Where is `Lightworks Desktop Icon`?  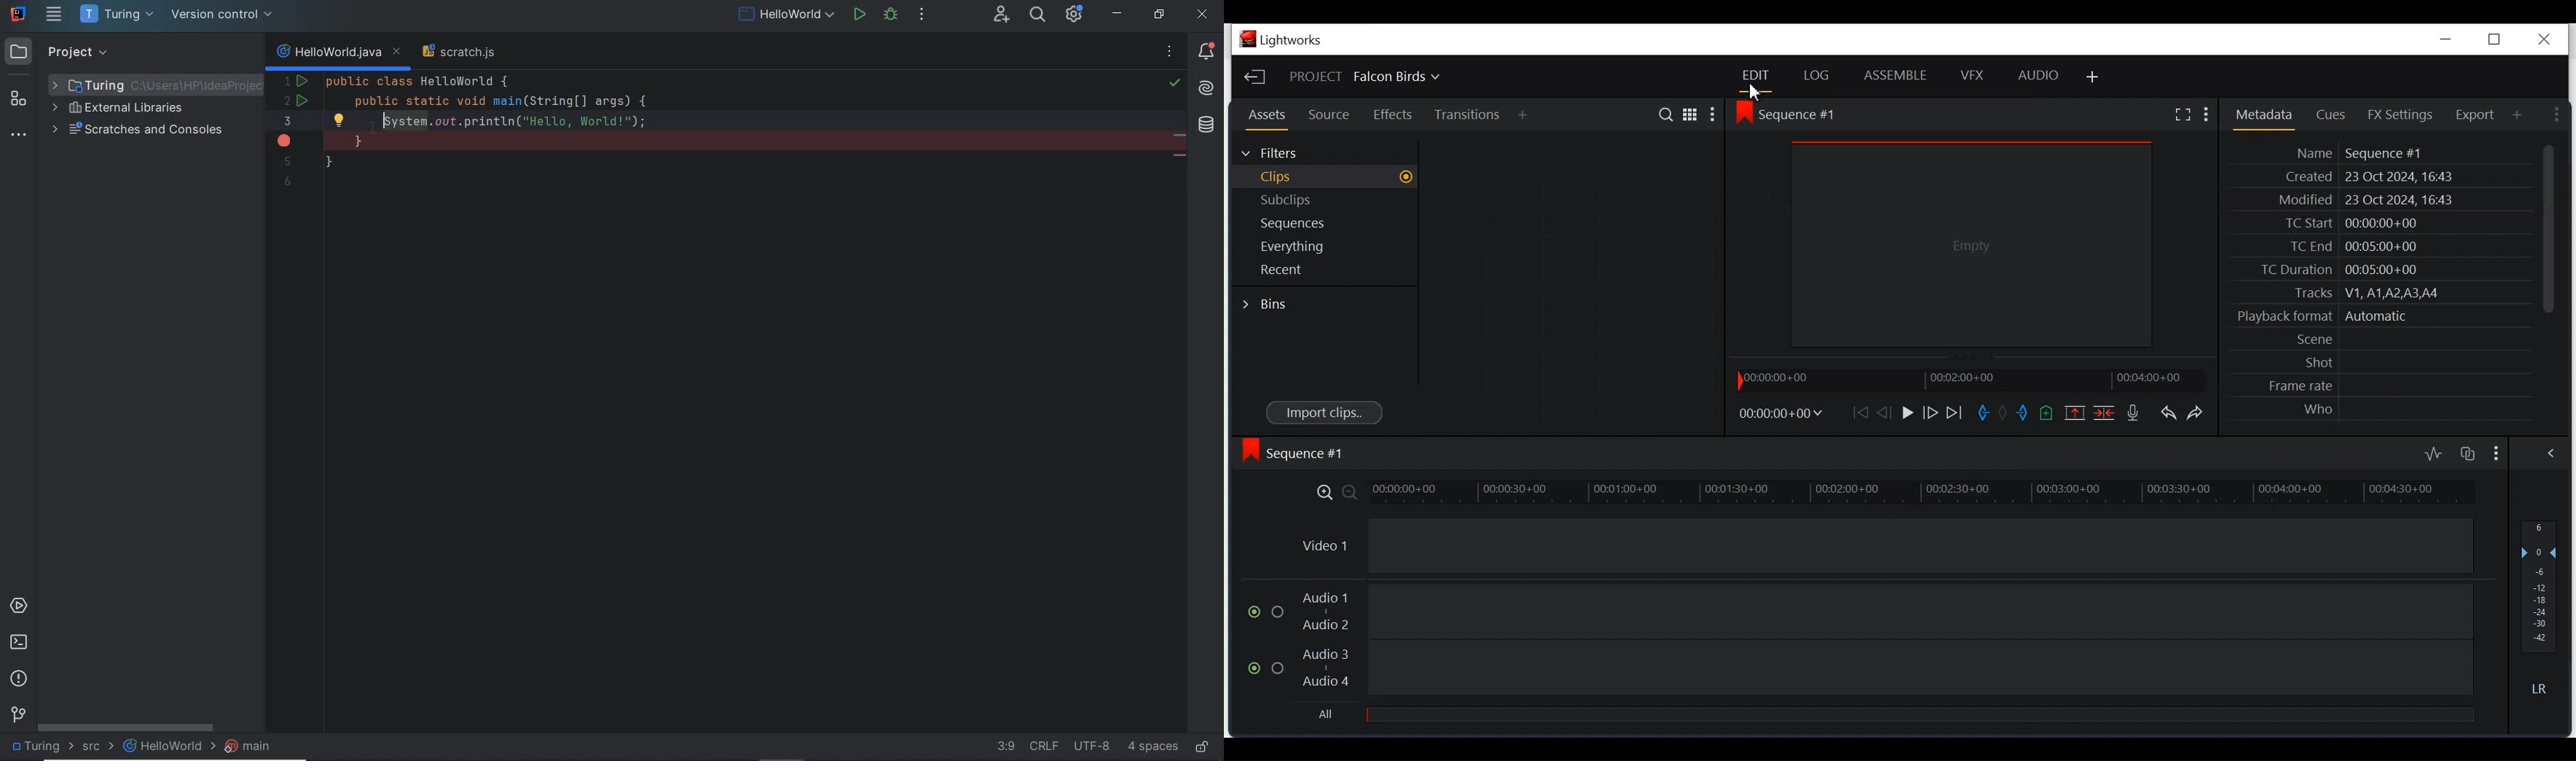
Lightworks Desktop Icon is located at coordinates (1282, 39).